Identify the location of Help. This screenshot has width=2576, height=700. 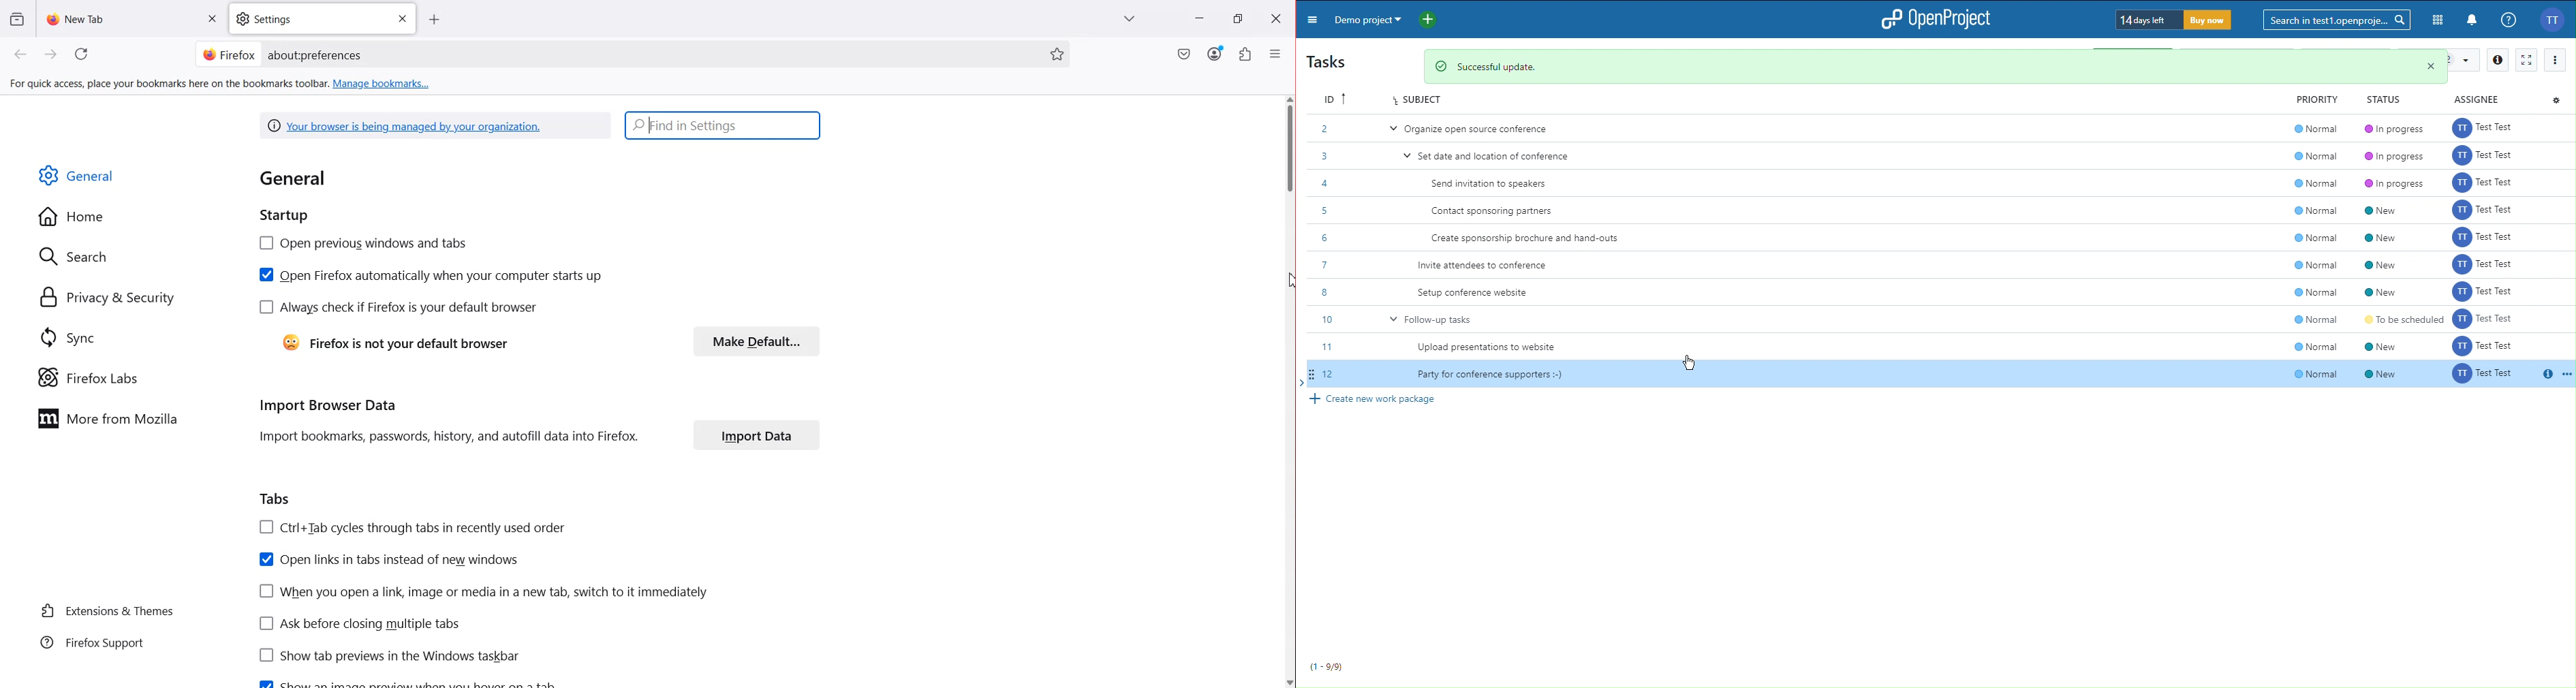
(2507, 20).